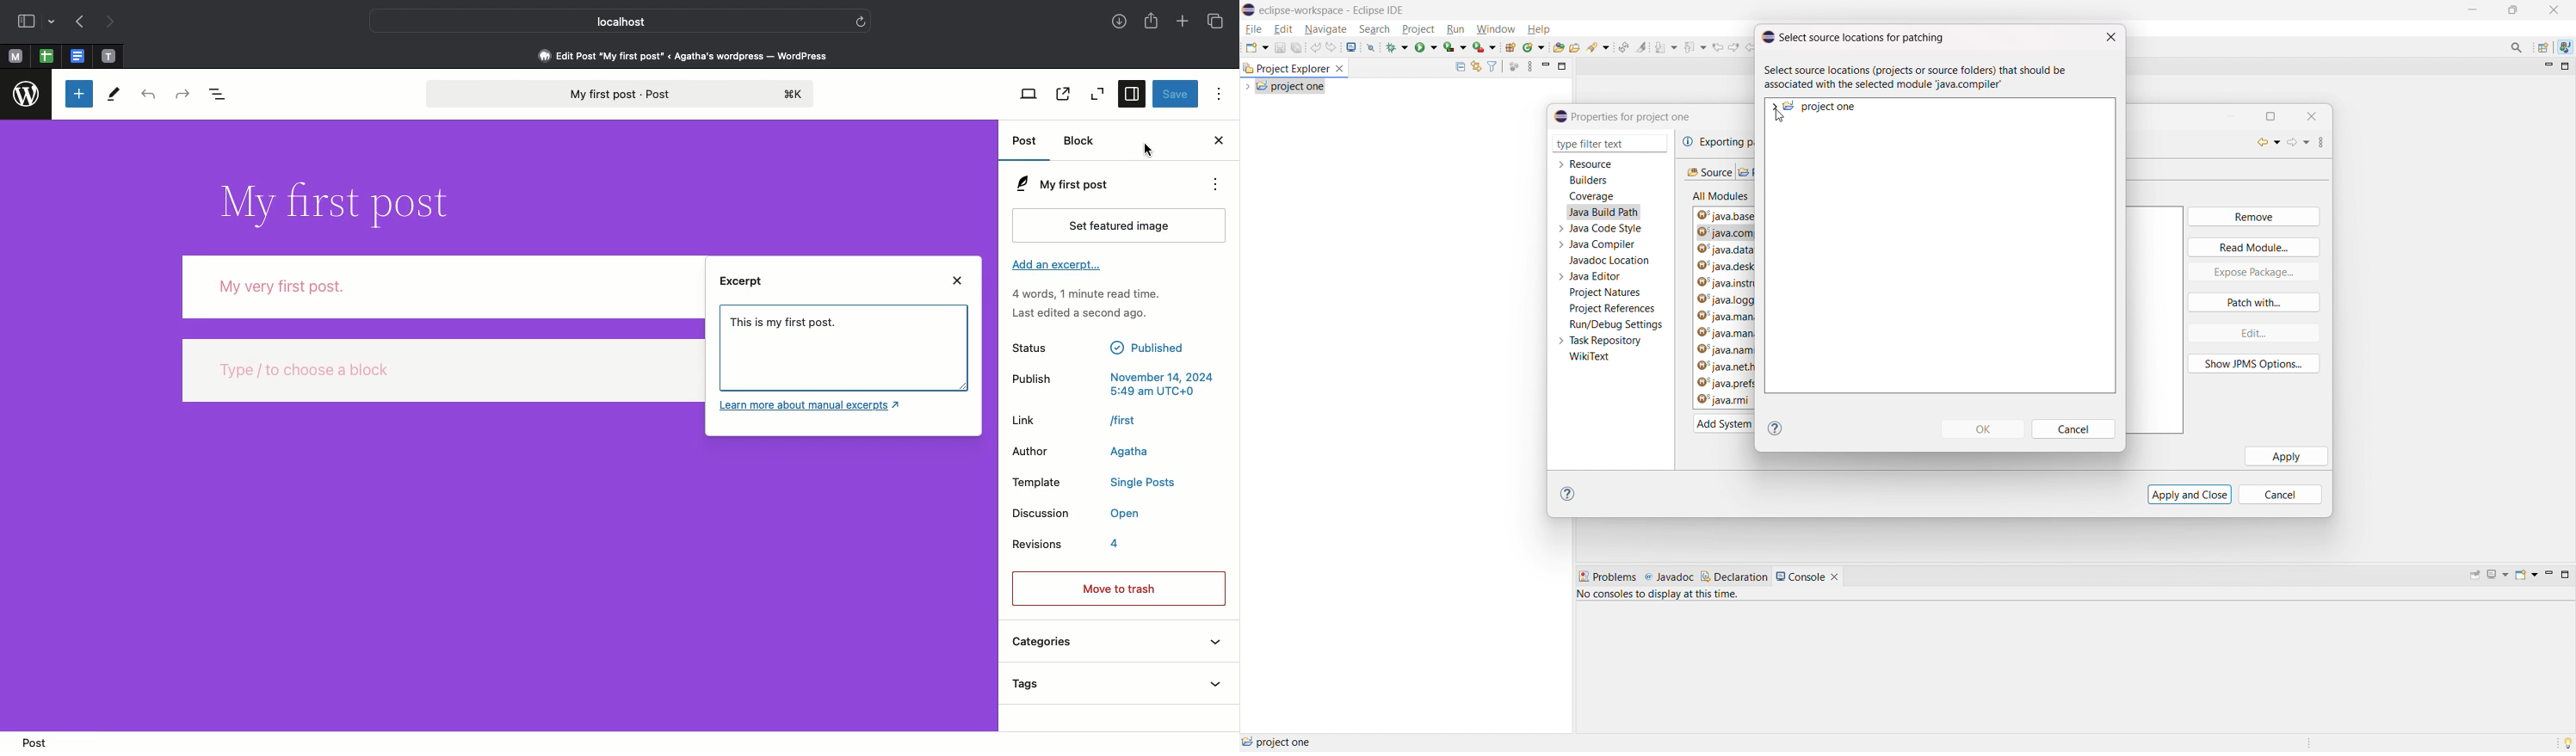 The image size is (2576, 756). What do you see at coordinates (1694, 46) in the screenshot?
I see `previous annotation` at bounding box center [1694, 46].